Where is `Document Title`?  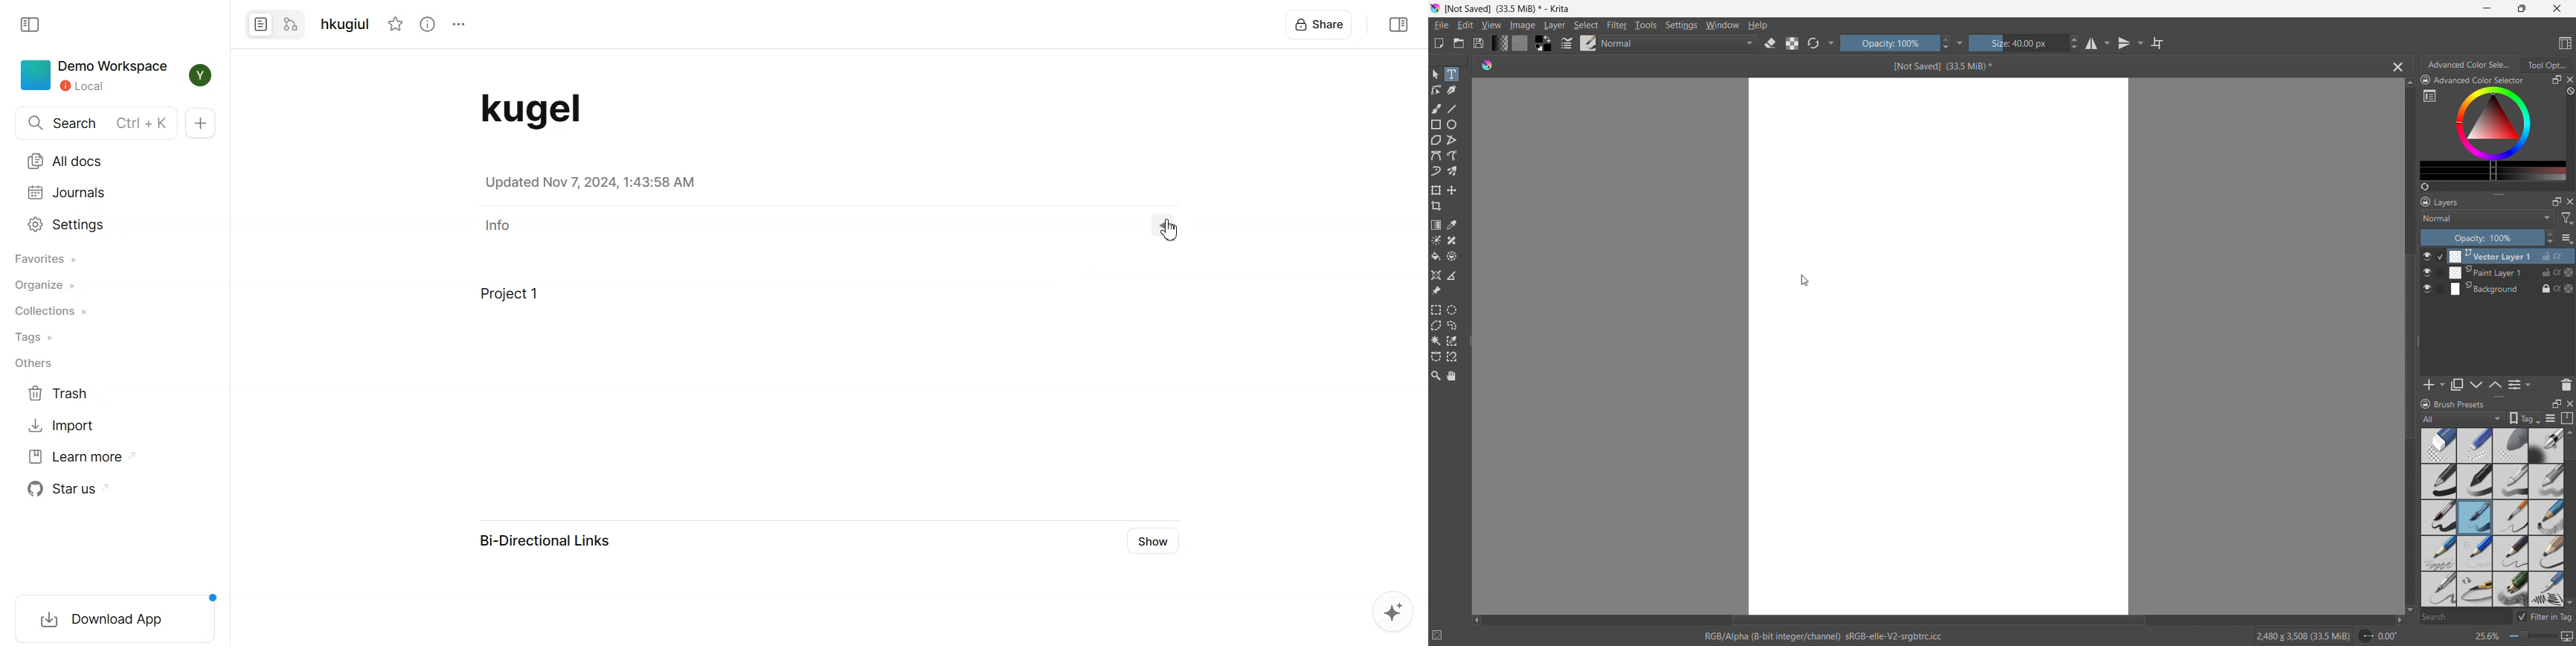
Document Title is located at coordinates (553, 109).